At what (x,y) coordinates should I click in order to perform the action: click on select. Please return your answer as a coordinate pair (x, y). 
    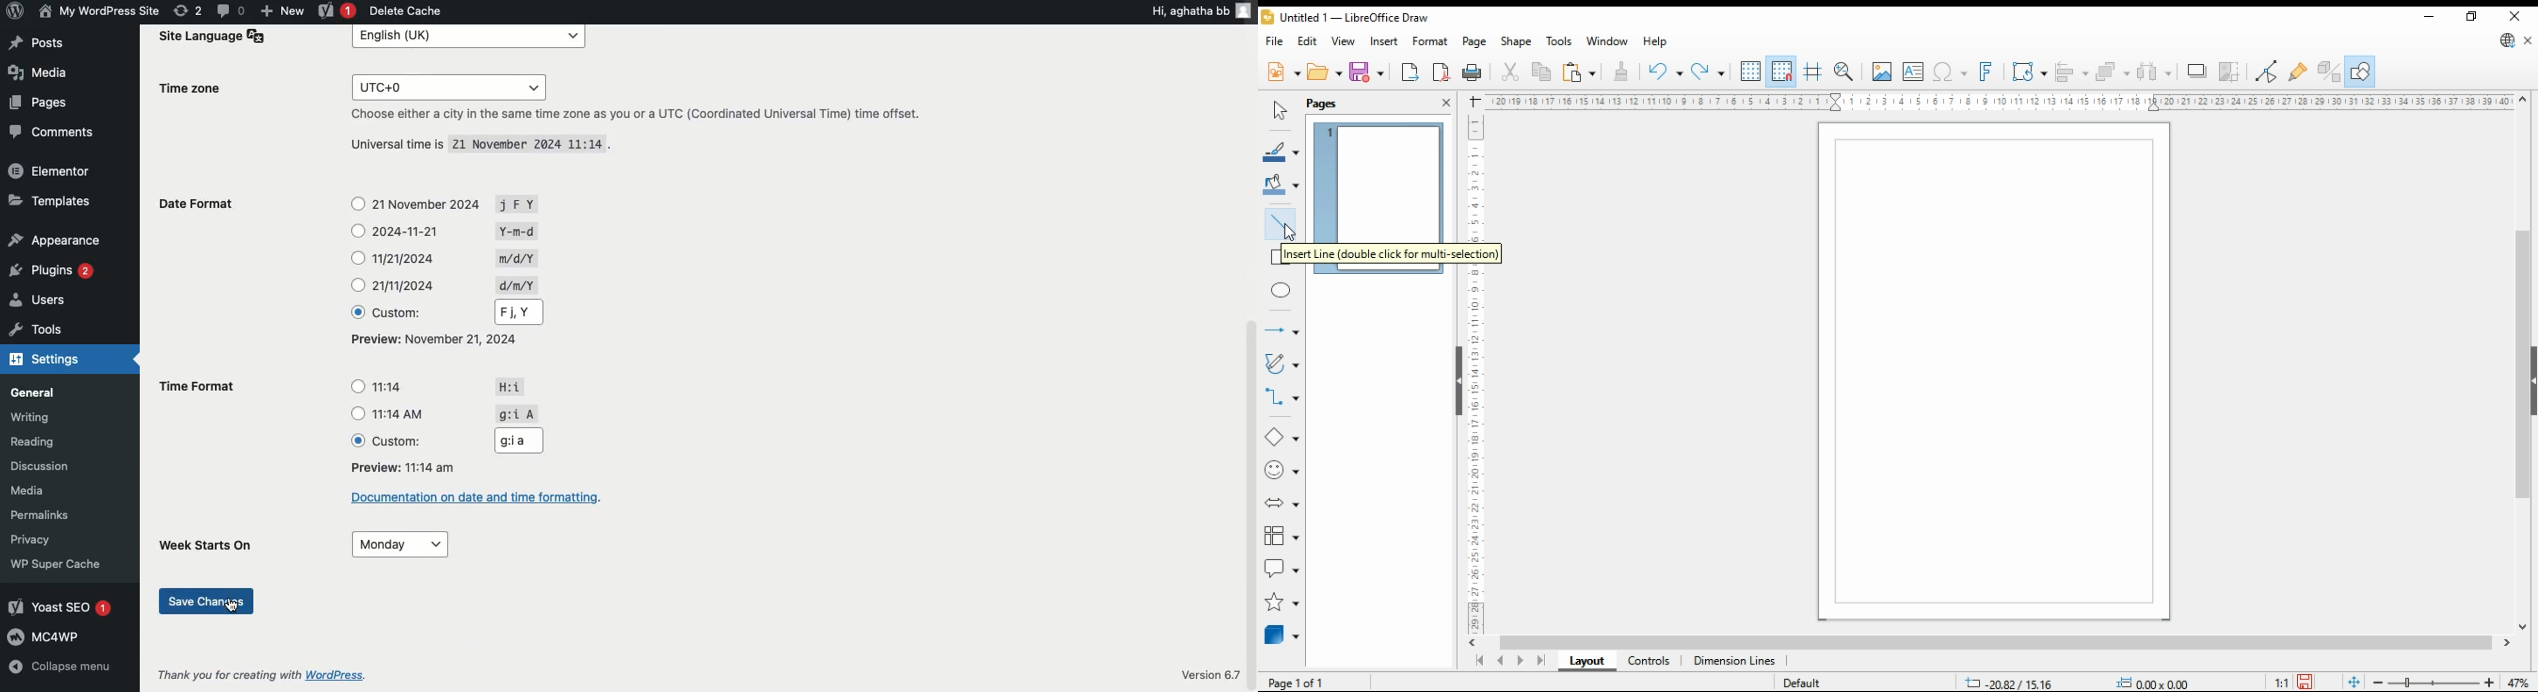
    Looking at the image, I should click on (1277, 111).